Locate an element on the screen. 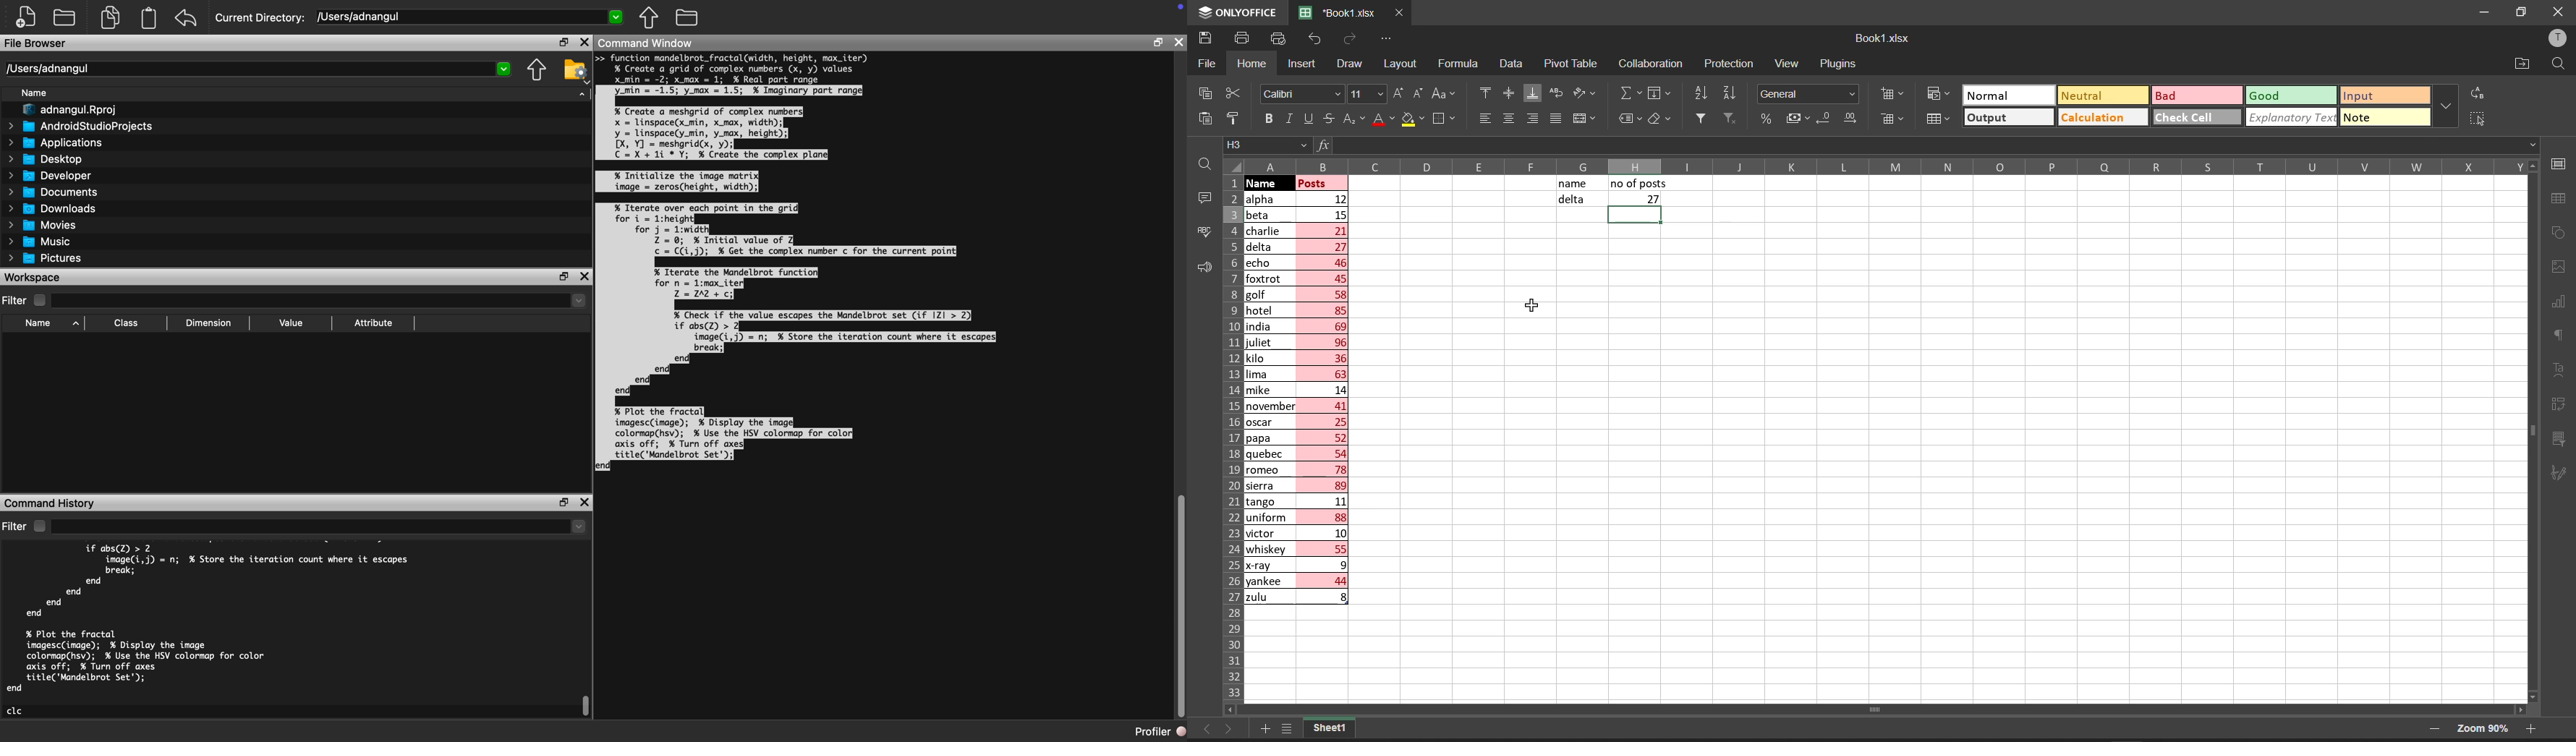 This screenshot has height=756, width=2576. cursor is located at coordinates (1263, 185).